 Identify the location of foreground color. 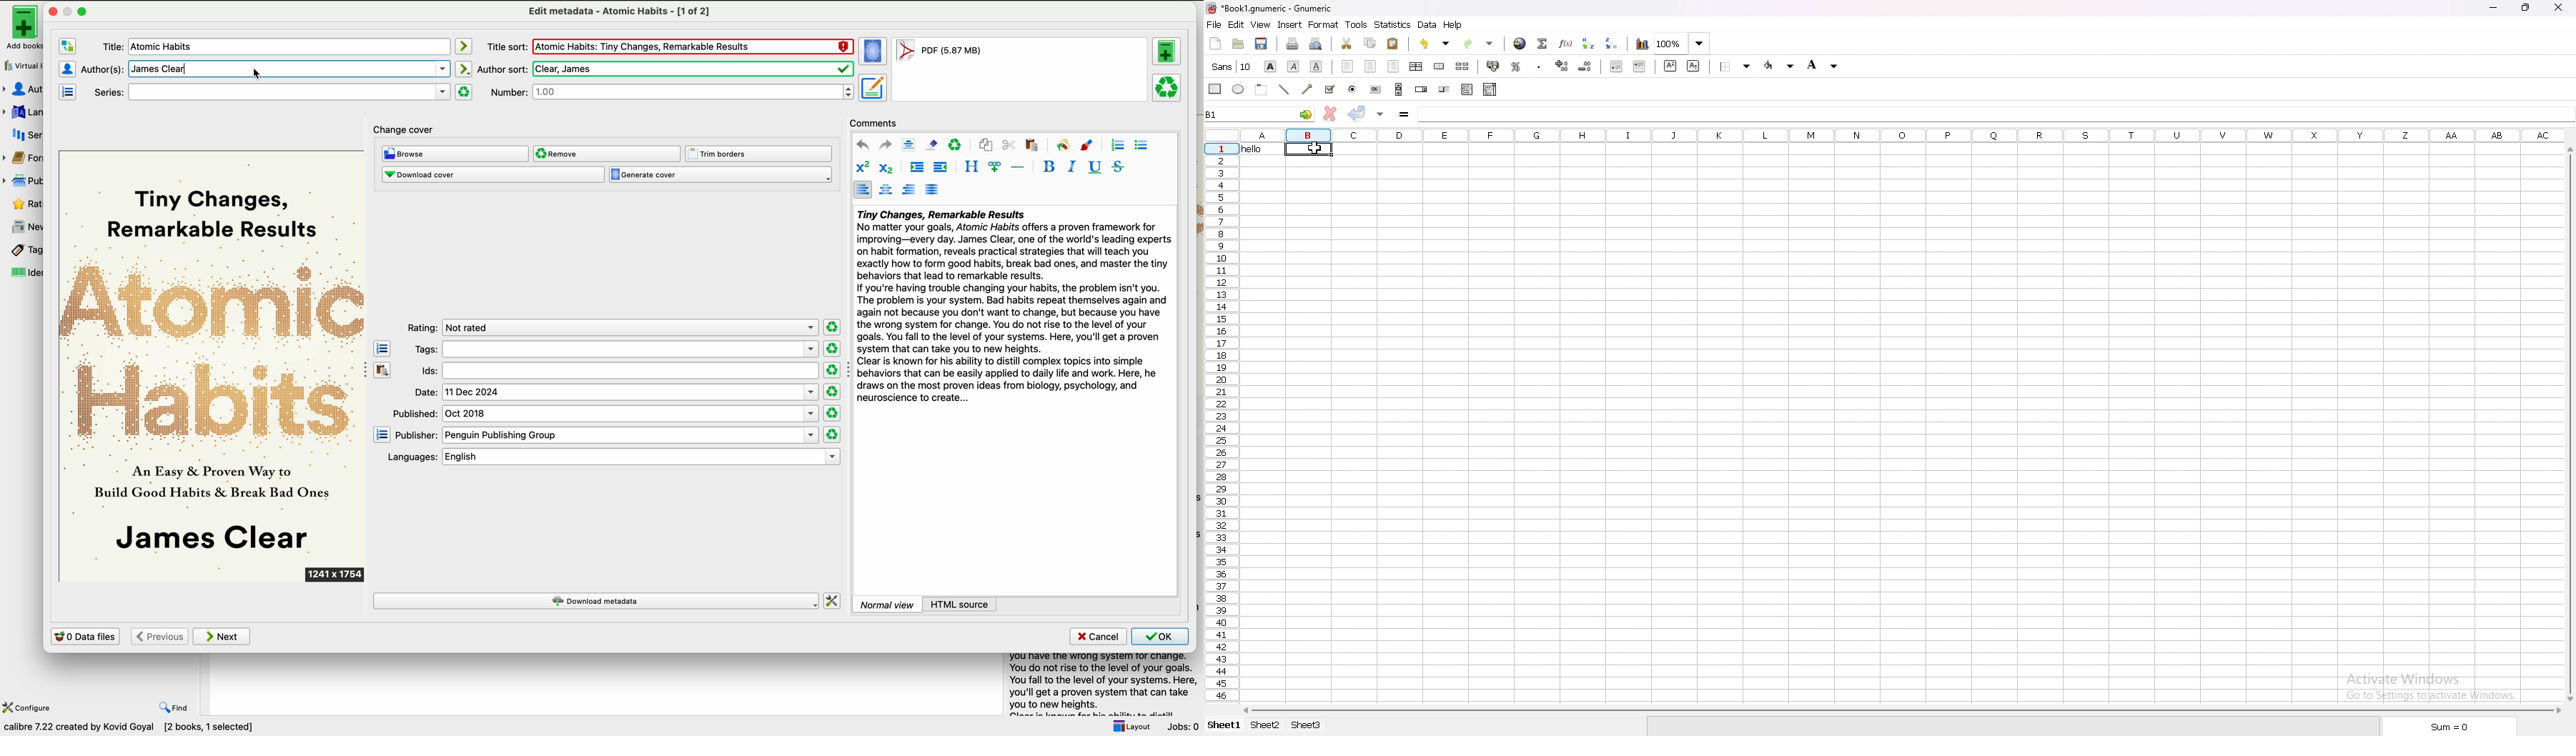
(1088, 144).